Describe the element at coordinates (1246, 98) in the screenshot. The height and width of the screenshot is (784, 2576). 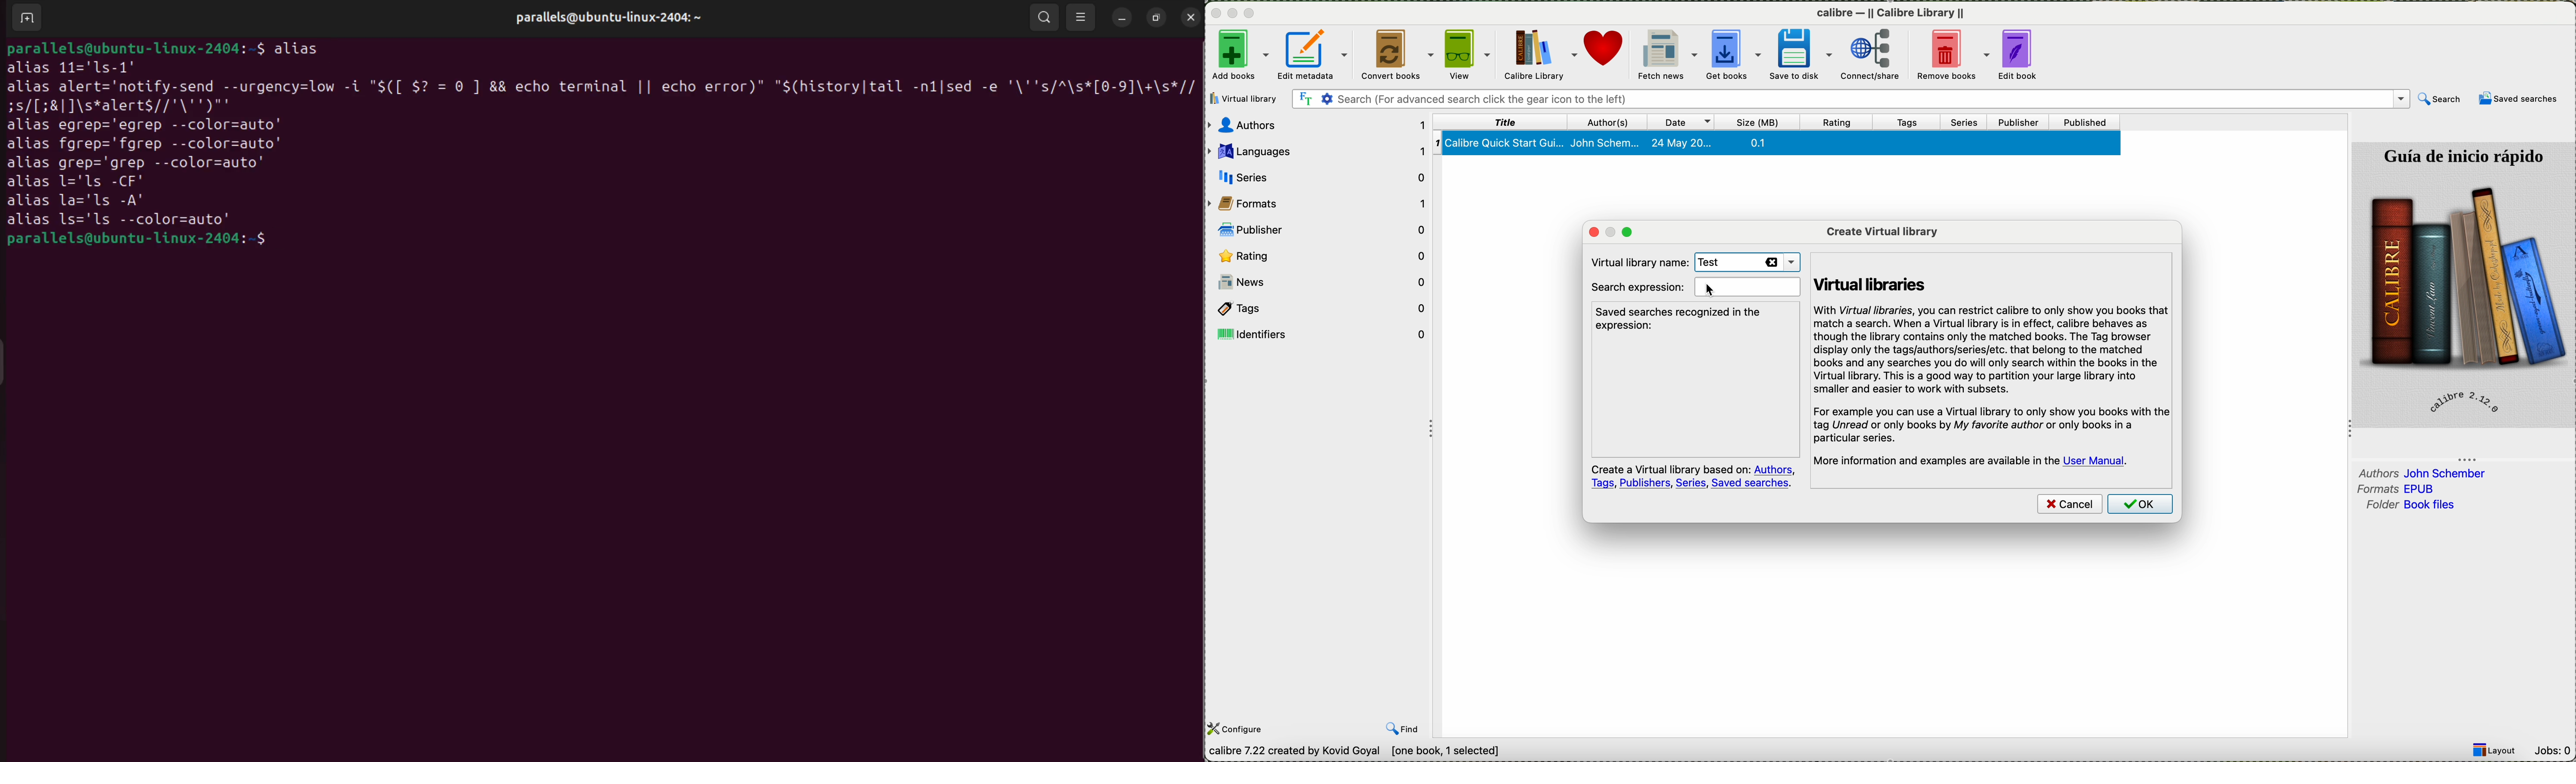
I see `click on virtual library` at that location.